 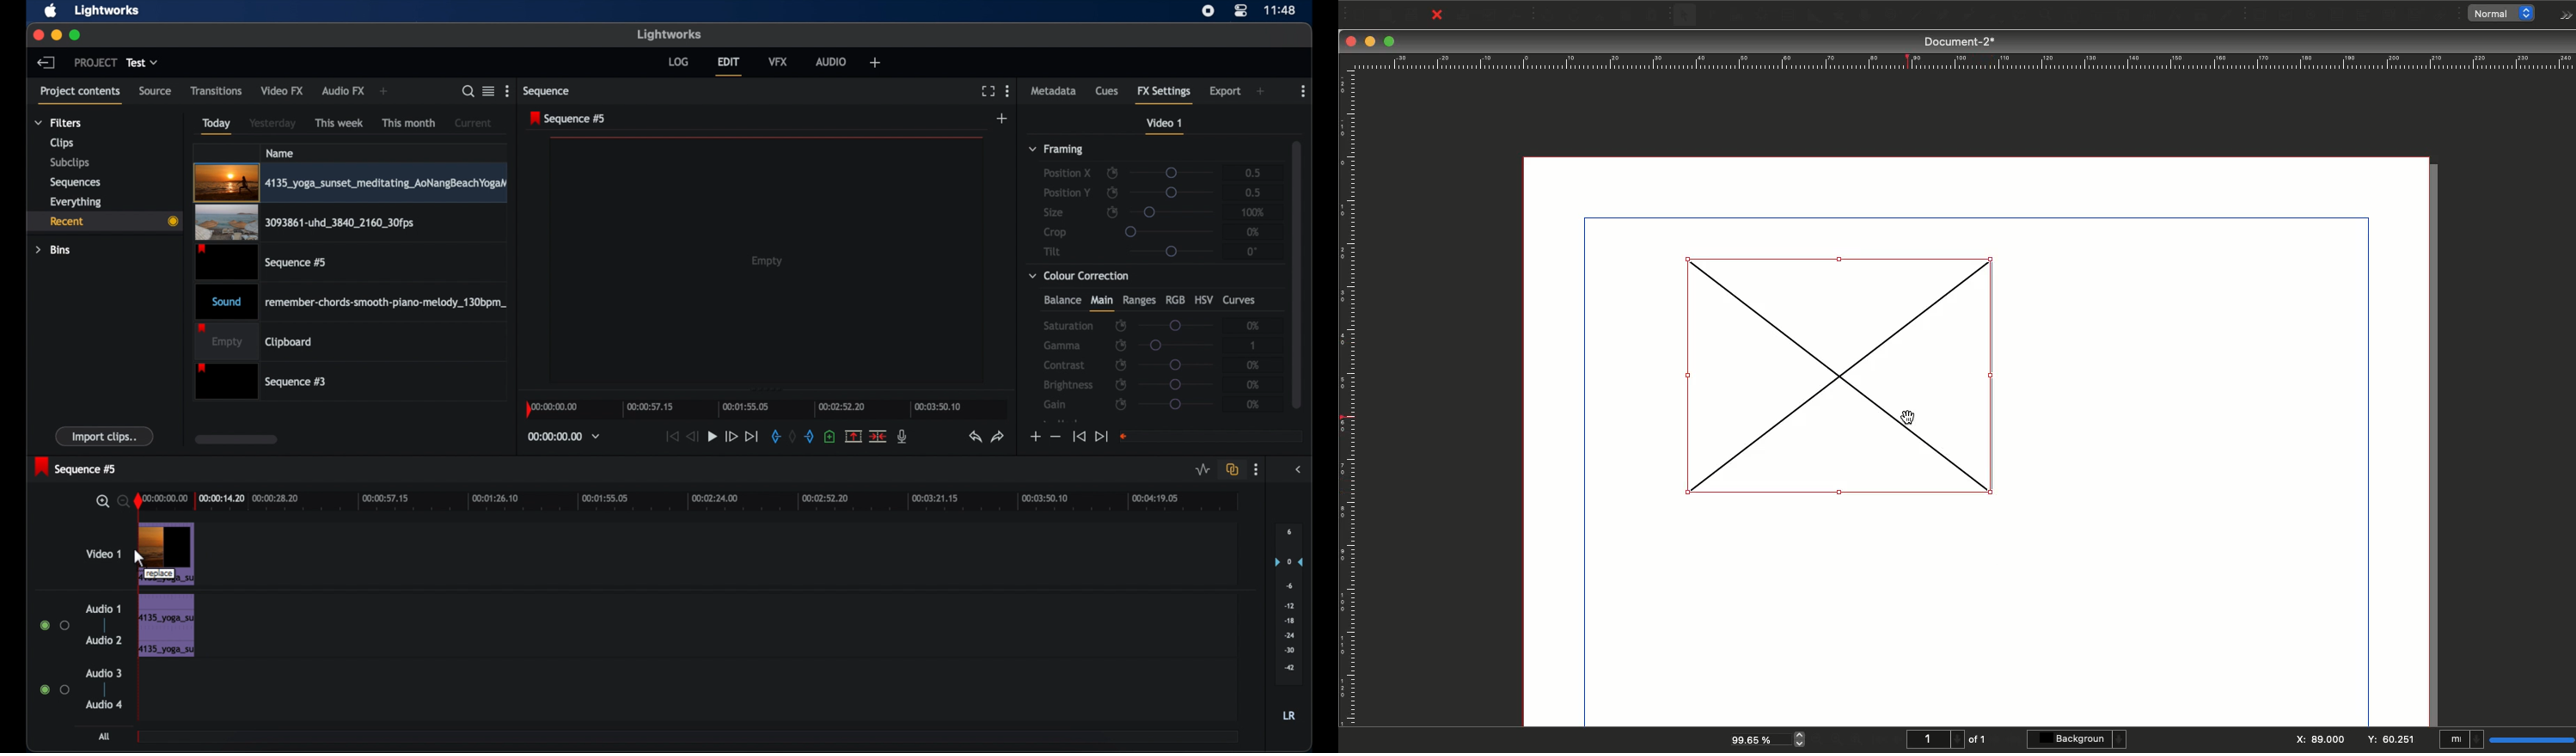 I want to click on Open, so click(x=1384, y=15).